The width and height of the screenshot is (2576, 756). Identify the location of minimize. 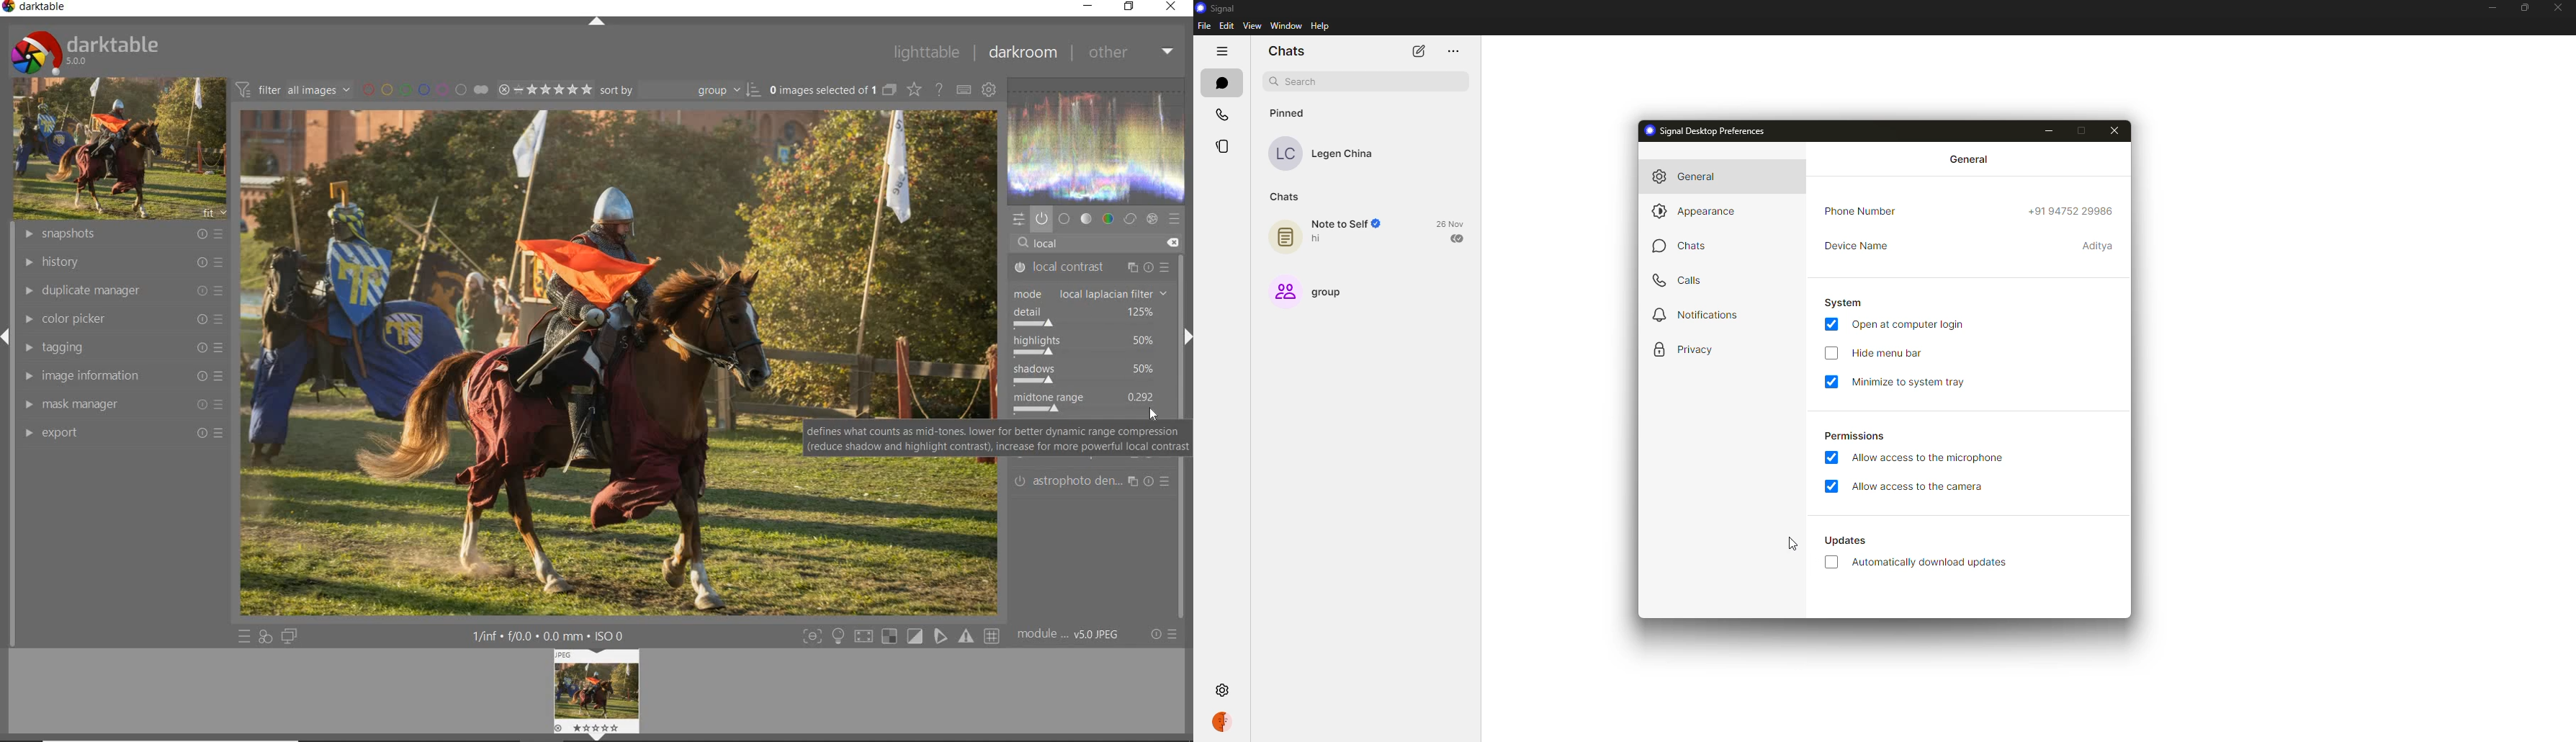
(1090, 7).